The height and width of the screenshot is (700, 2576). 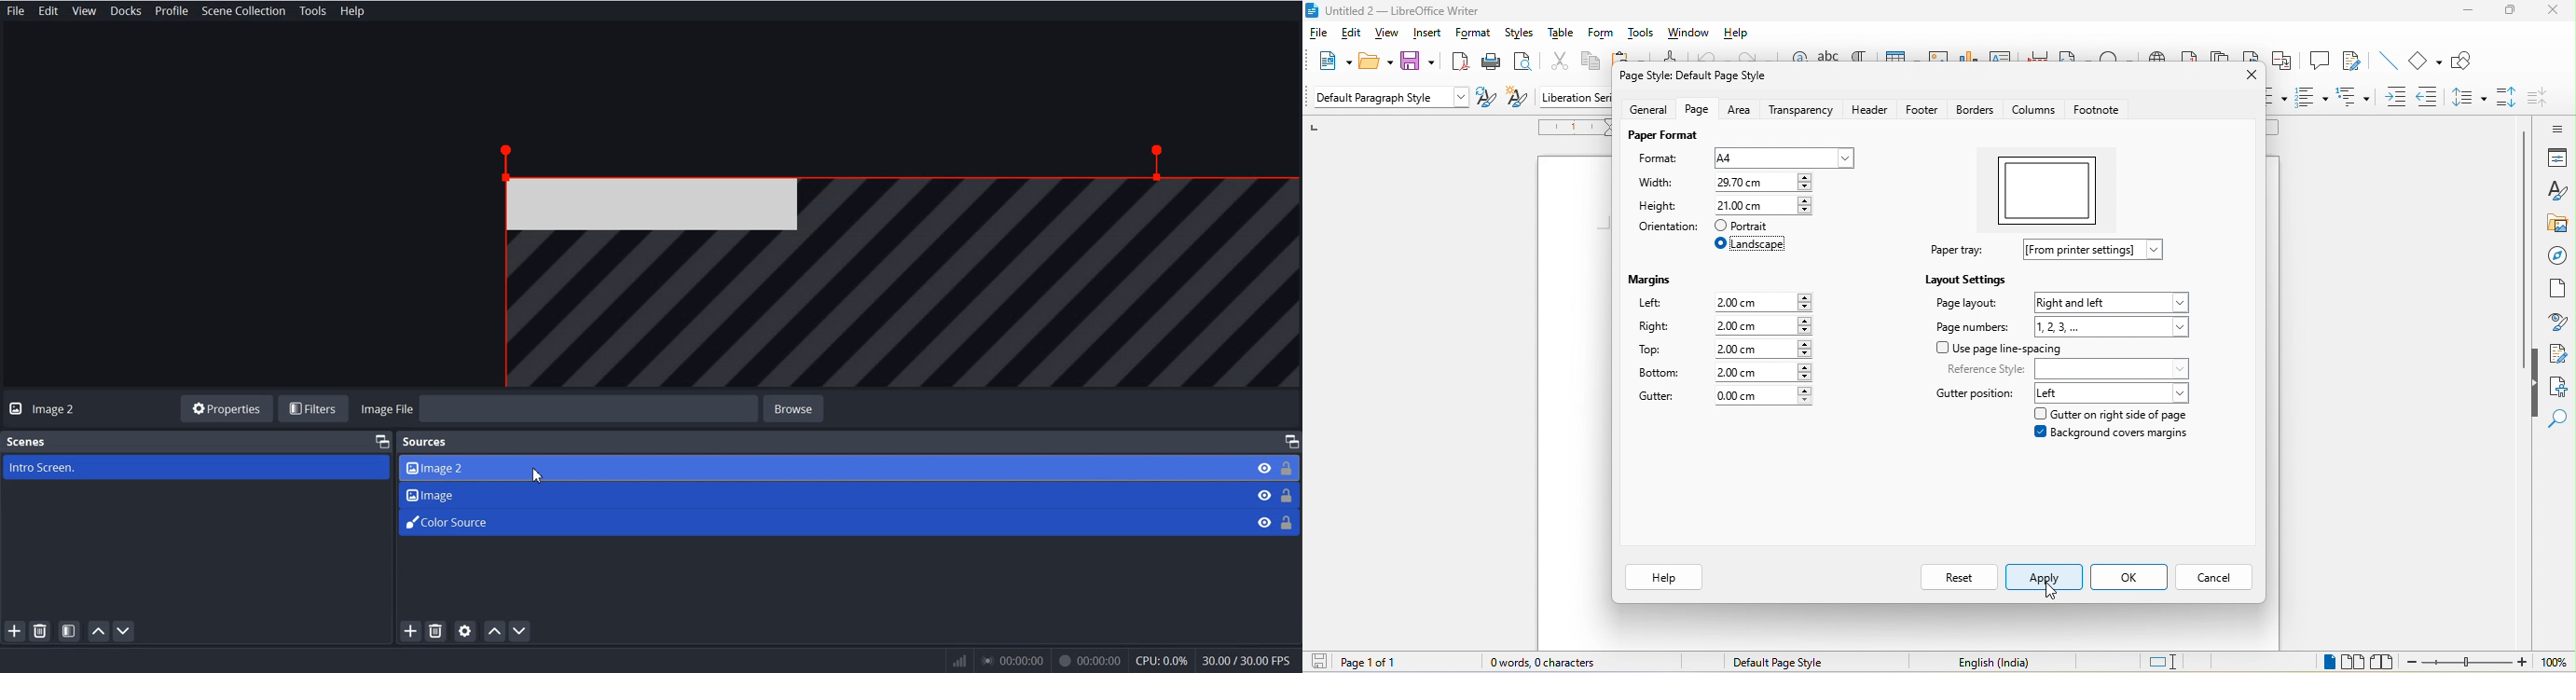 I want to click on paper tray, so click(x=1960, y=250).